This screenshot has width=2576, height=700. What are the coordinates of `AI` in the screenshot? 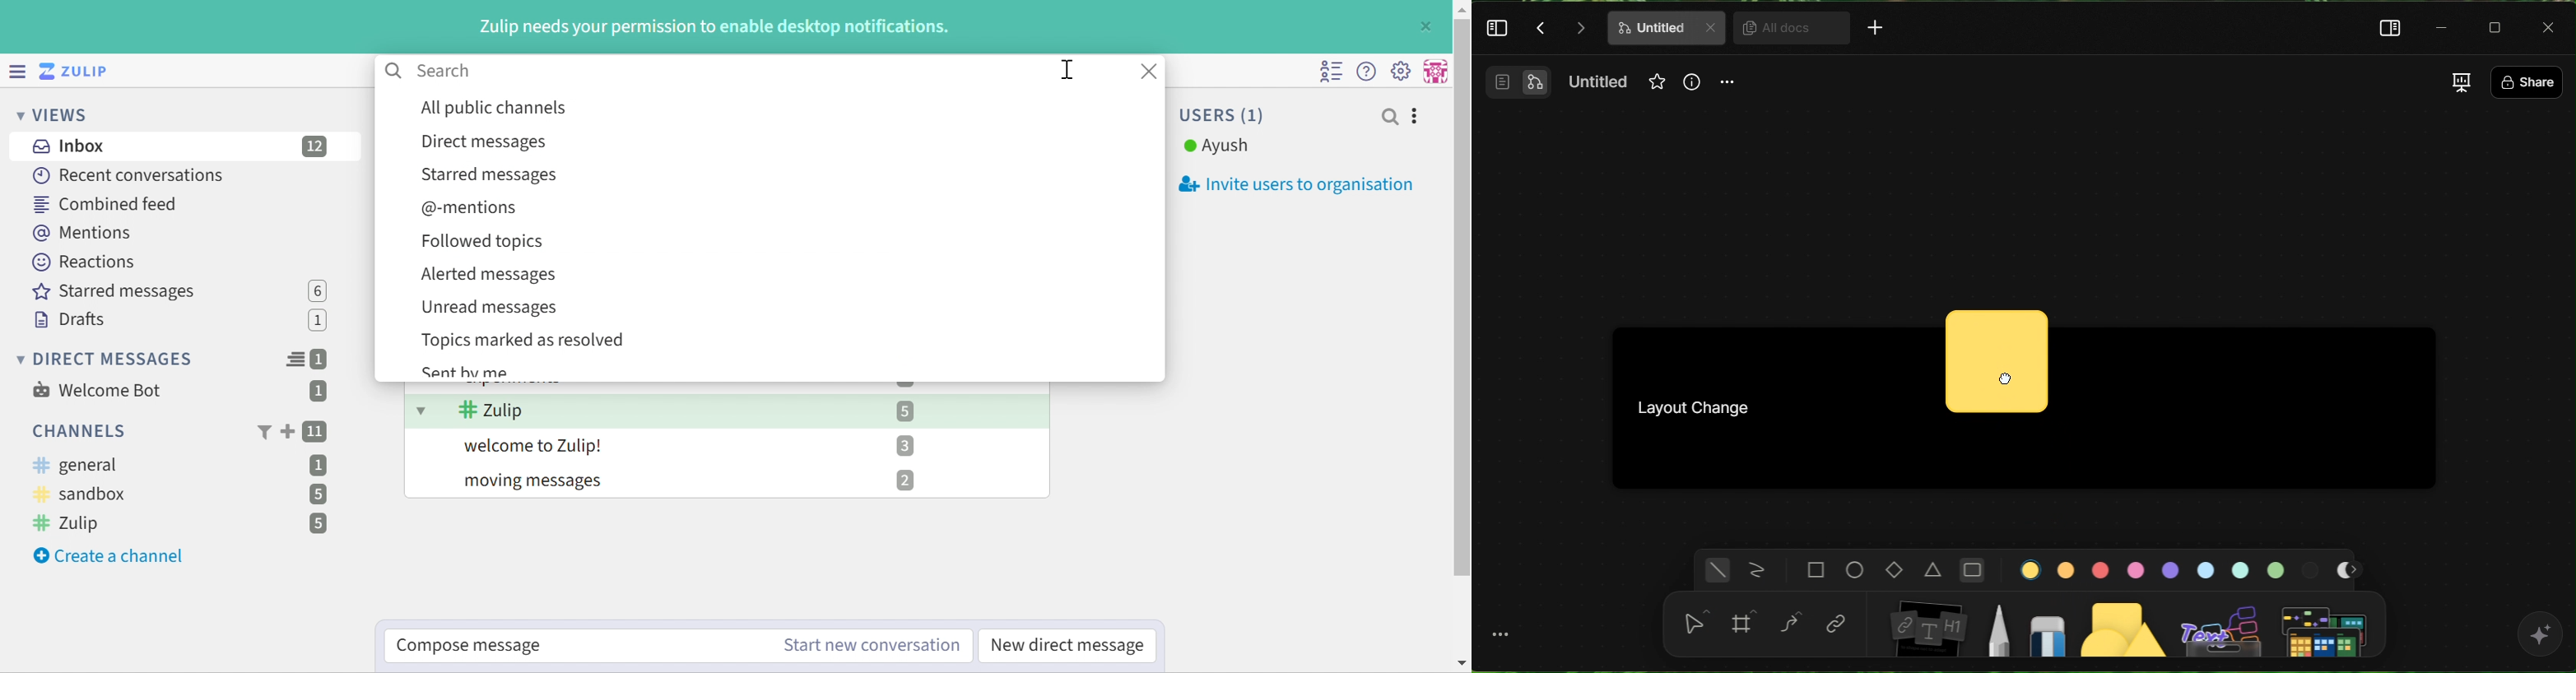 It's located at (2541, 643).